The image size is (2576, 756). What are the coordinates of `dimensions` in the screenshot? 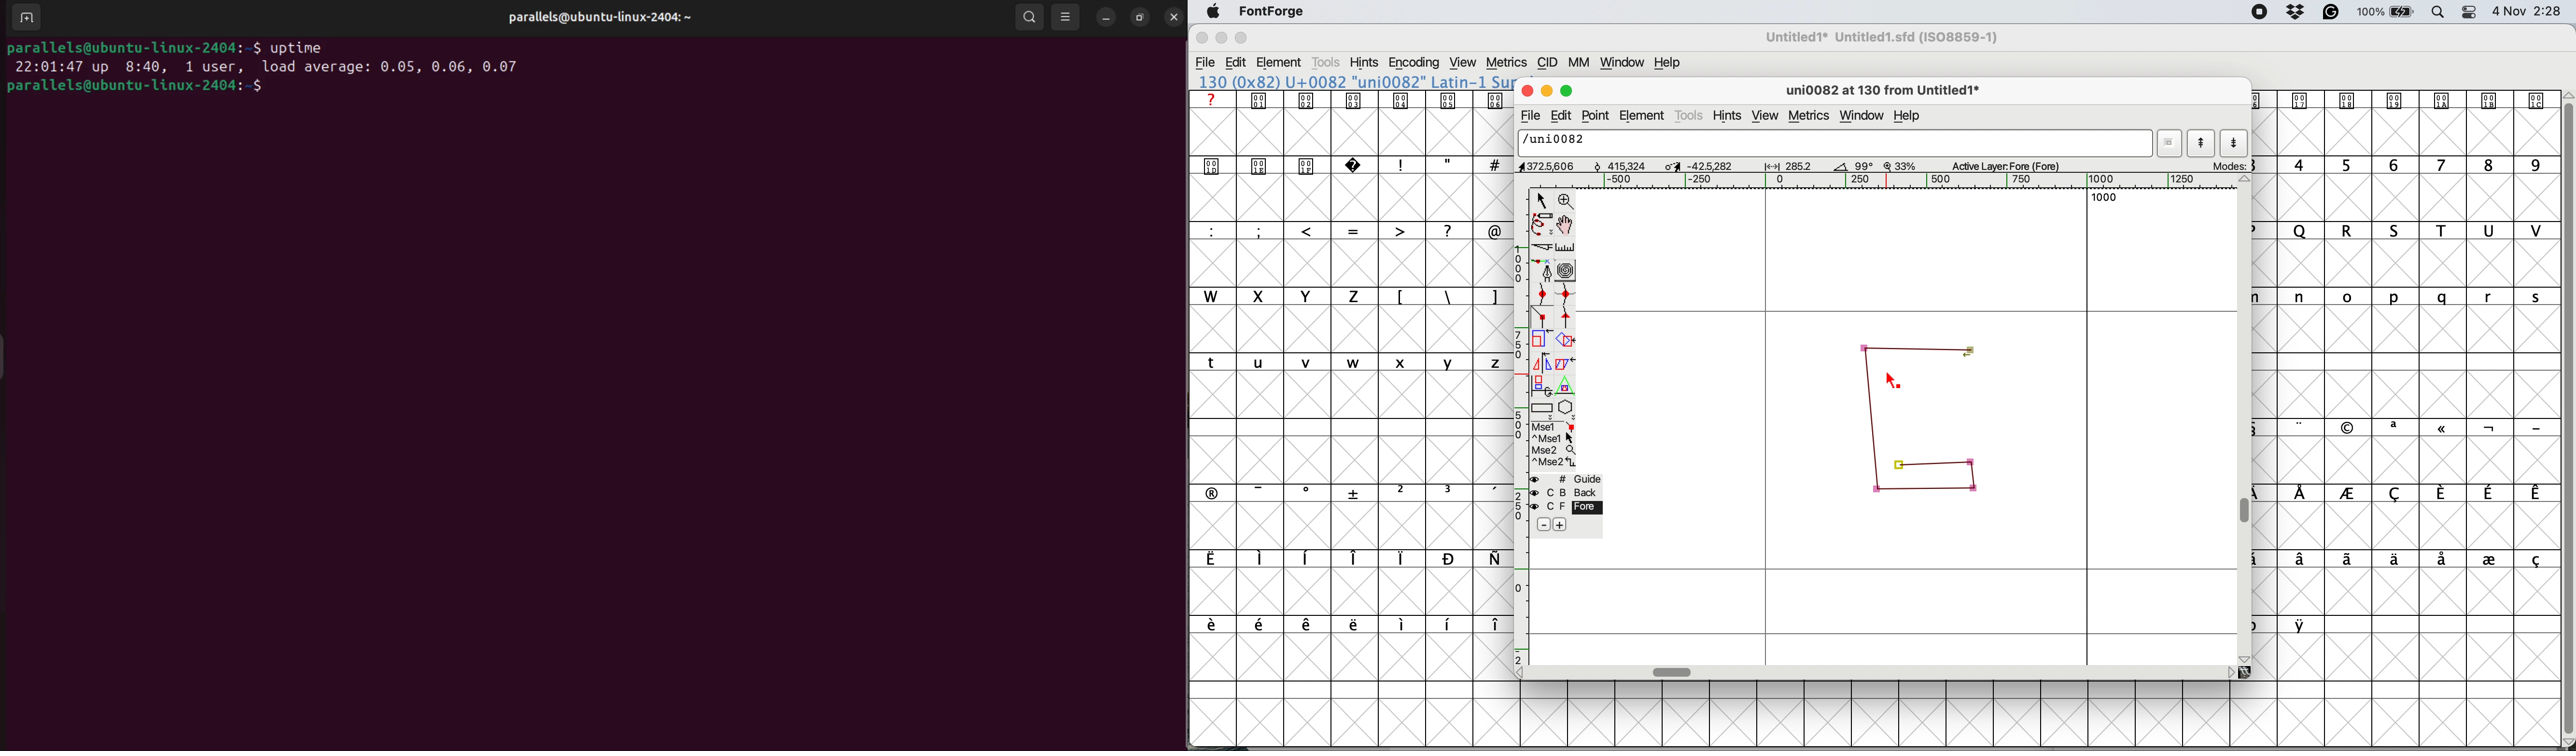 It's located at (1688, 165).